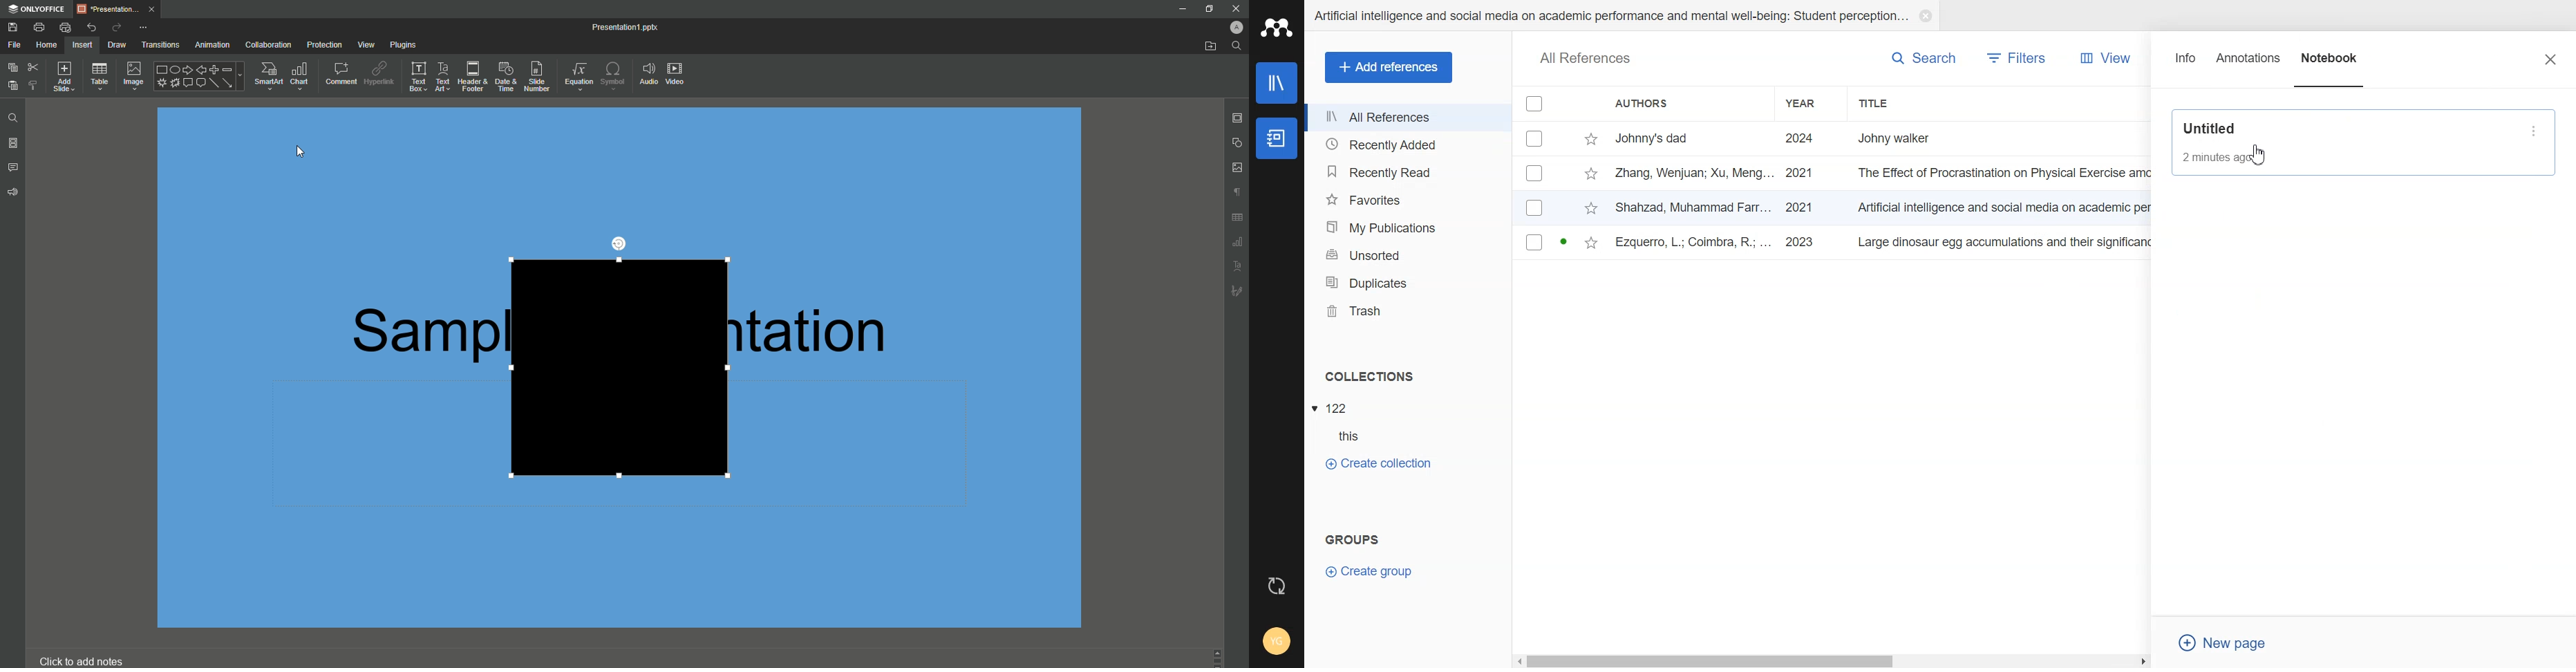 The width and height of the screenshot is (2576, 672). I want to click on Video, so click(617, 367).